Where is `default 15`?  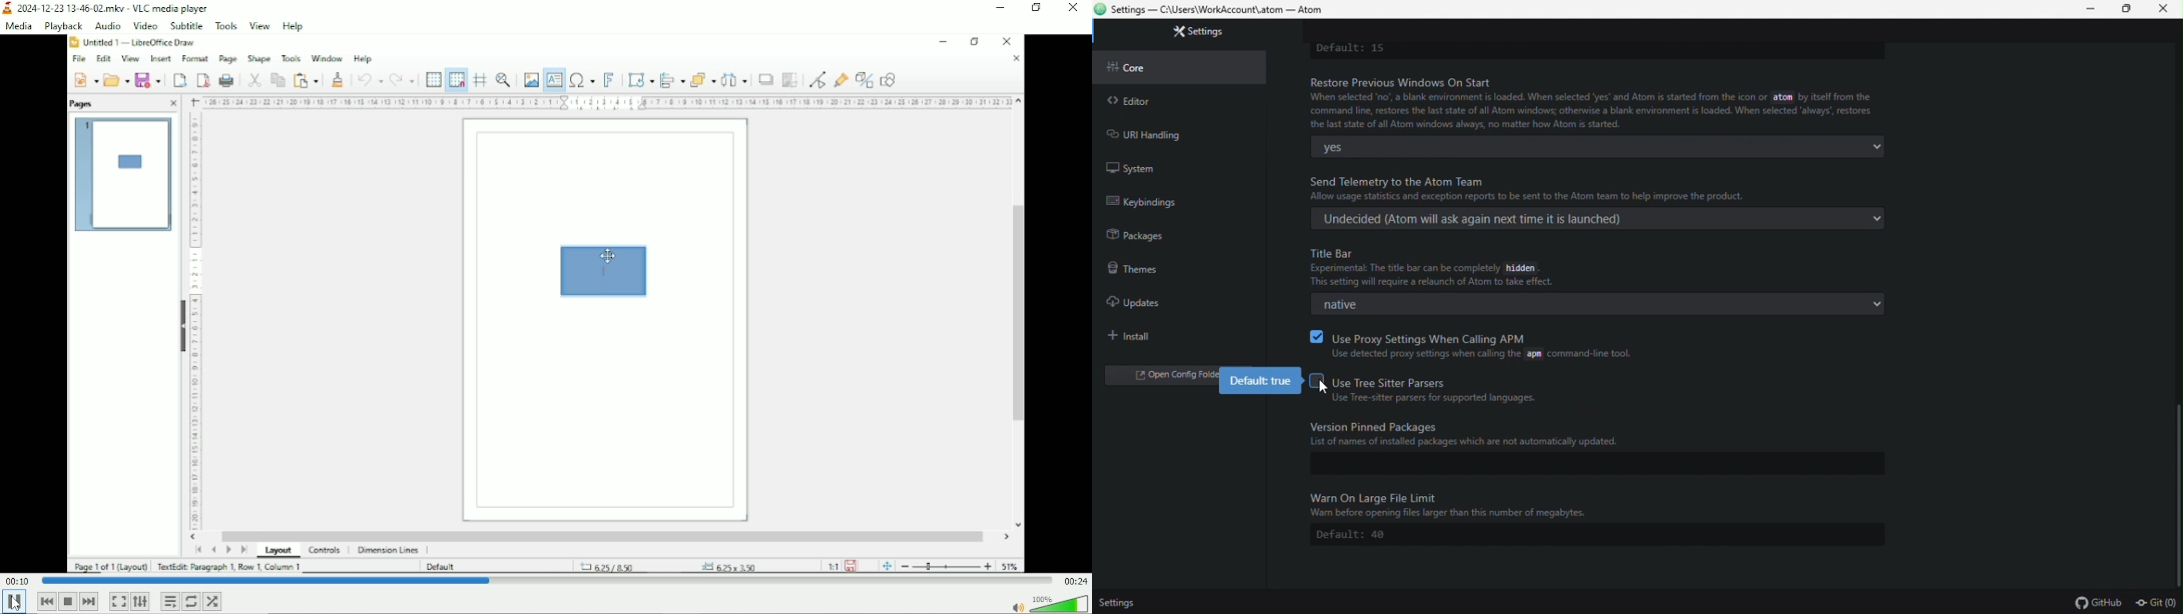
default 15 is located at coordinates (1353, 49).